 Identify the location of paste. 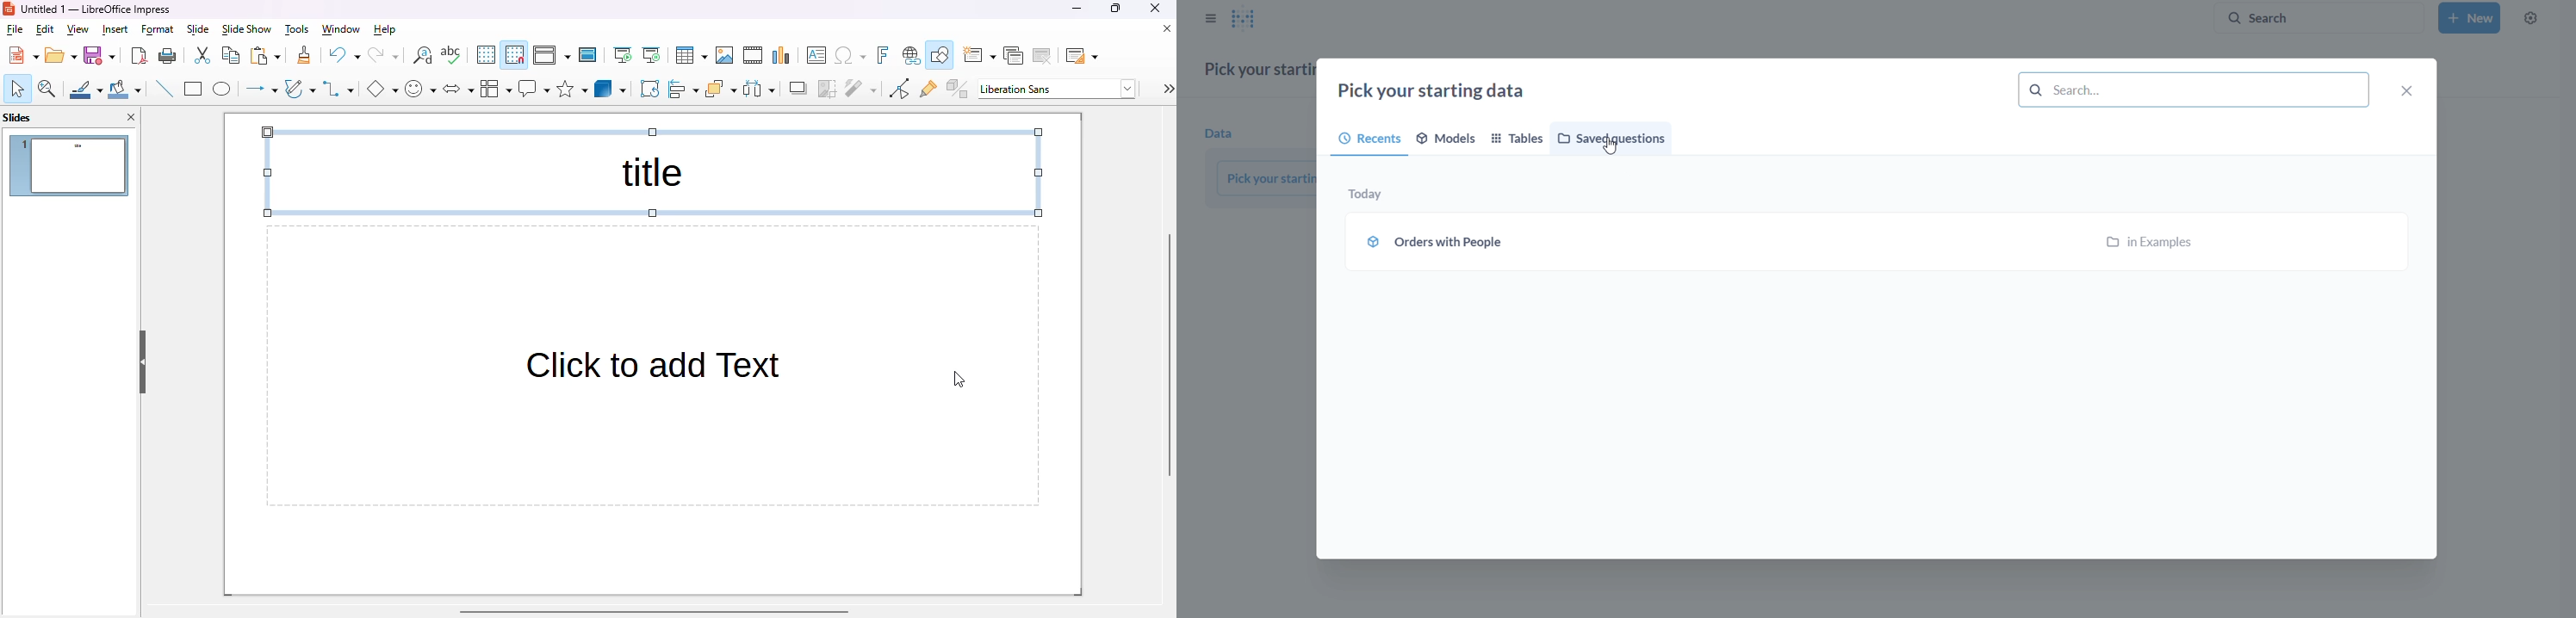
(265, 56).